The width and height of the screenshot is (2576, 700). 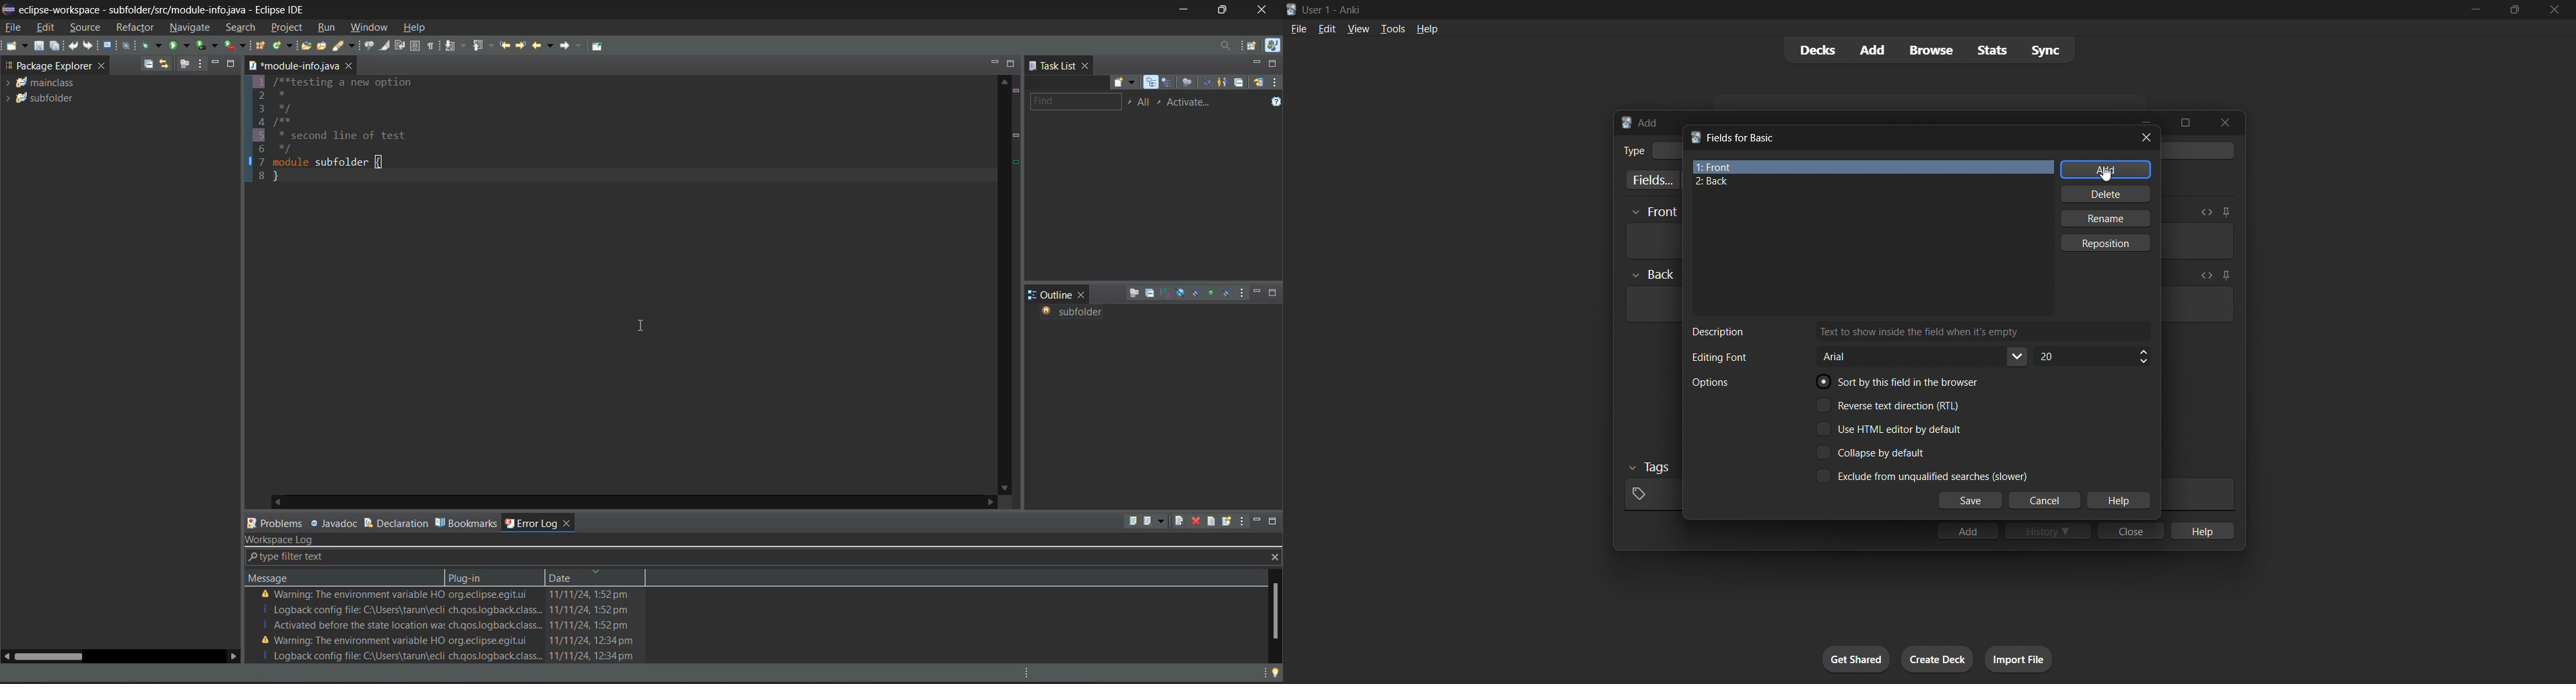 What do you see at coordinates (2107, 194) in the screenshot?
I see `delete` at bounding box center [2107, 194].